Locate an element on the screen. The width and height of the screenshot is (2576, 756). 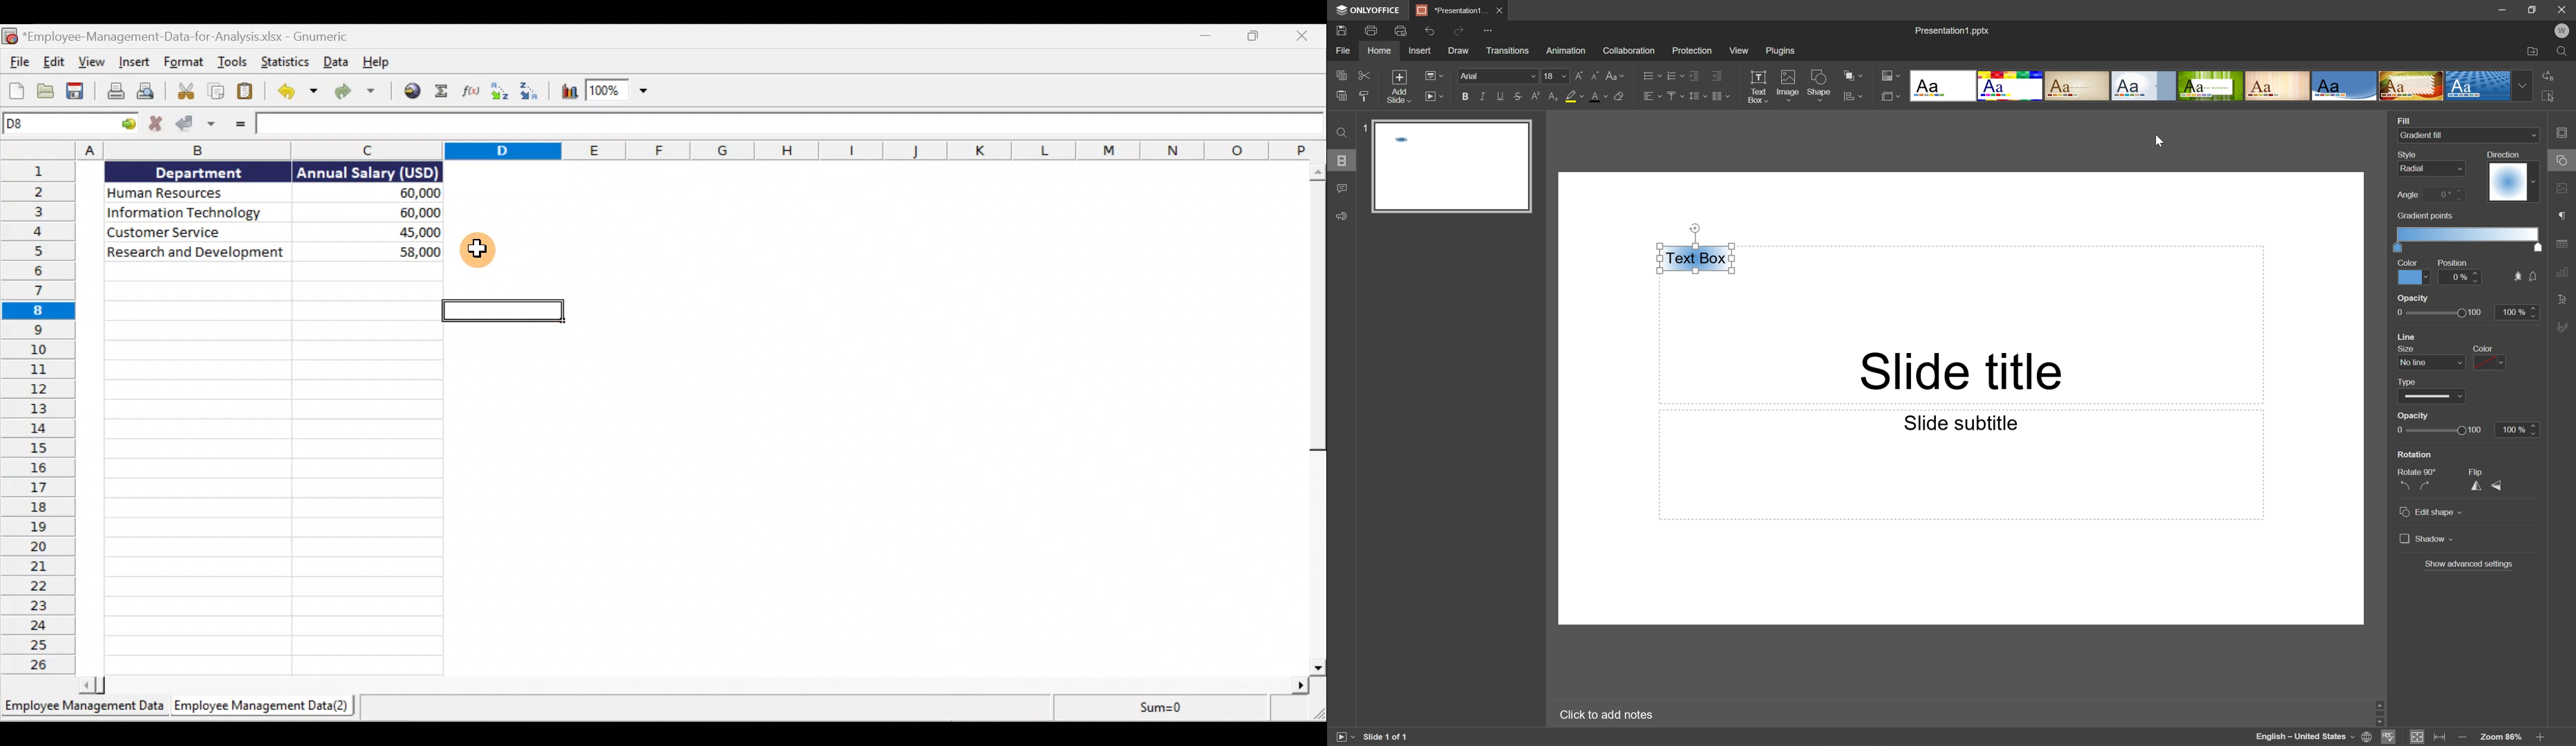
Edit is located at coordinates (55, 64).